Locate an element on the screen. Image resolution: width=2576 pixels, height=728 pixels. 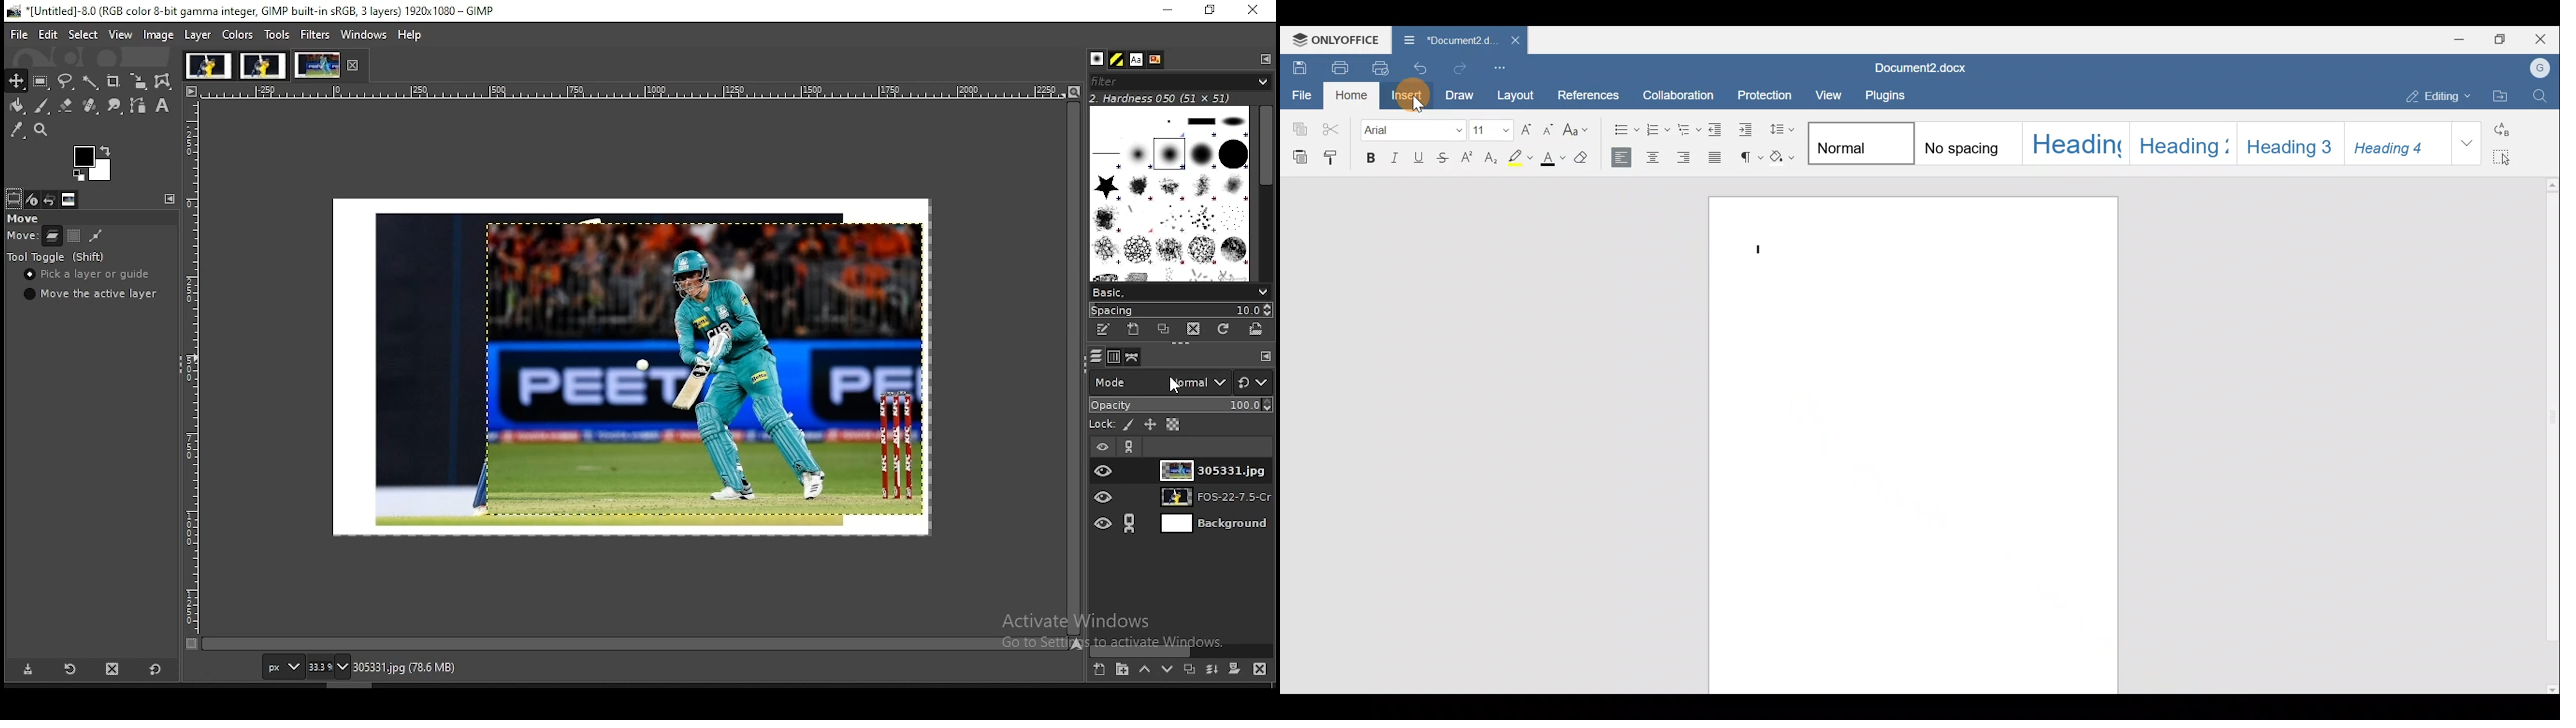
select brush preset is located at coordinates (1180, 292).